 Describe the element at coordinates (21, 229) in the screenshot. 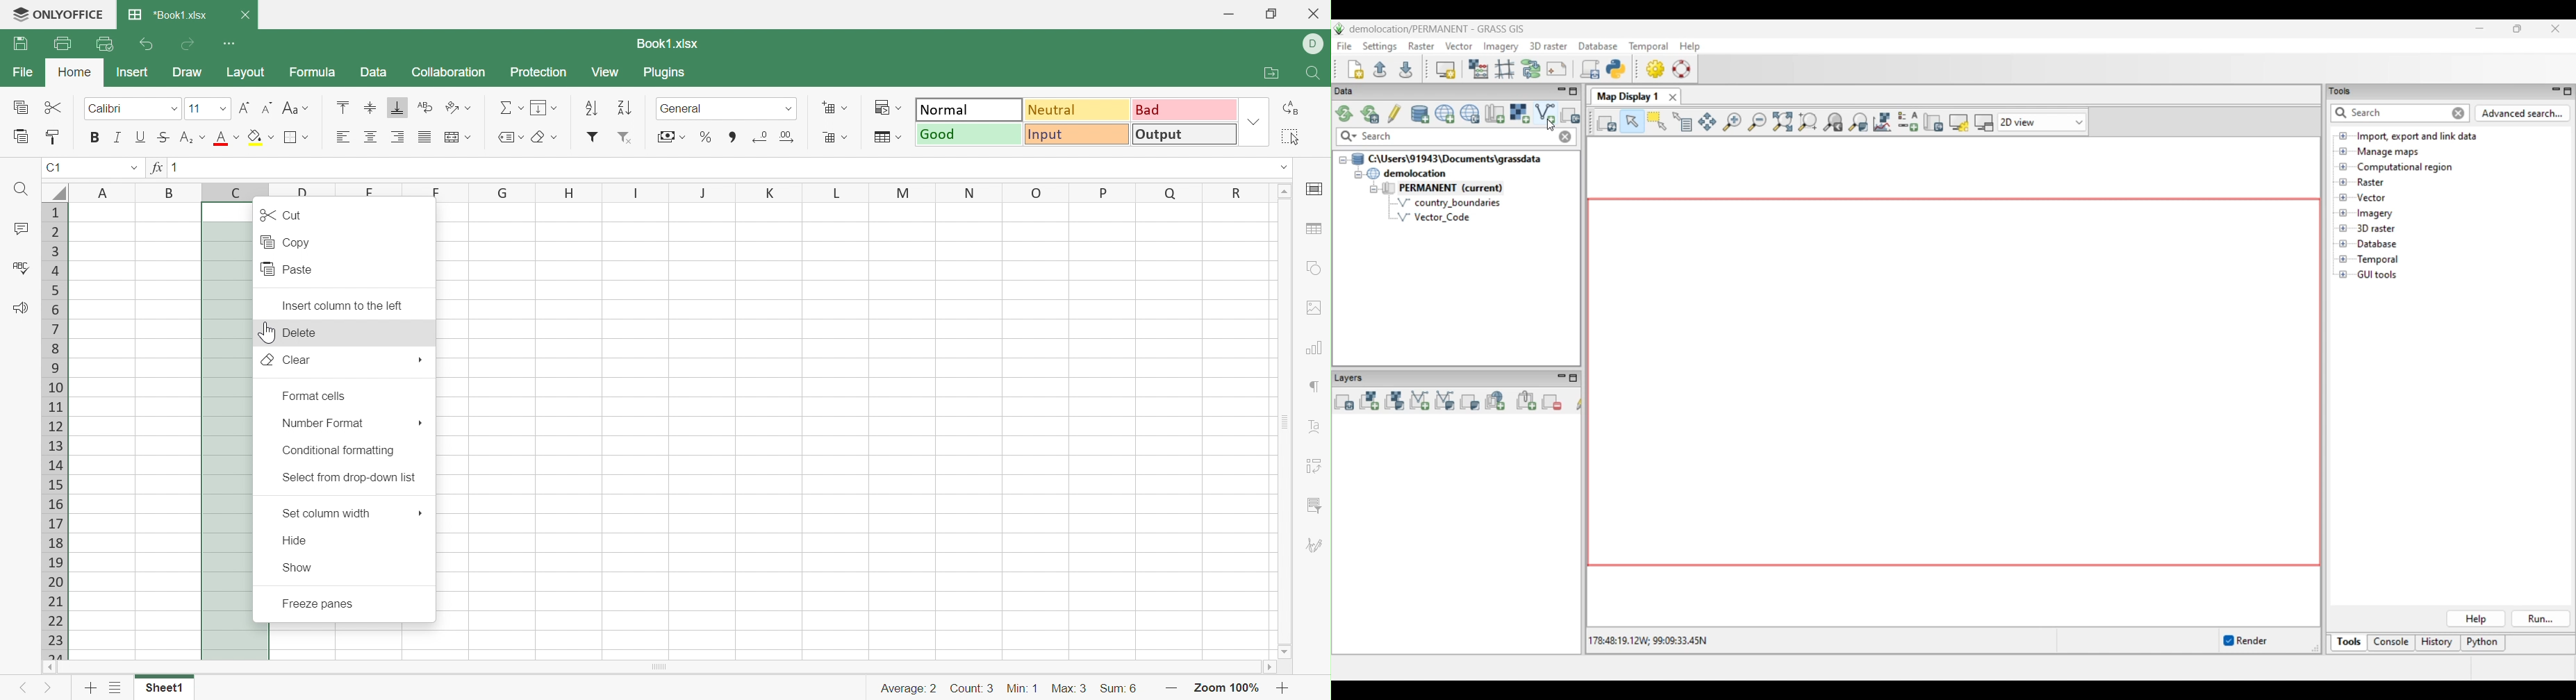

I see `Comments` at that location.